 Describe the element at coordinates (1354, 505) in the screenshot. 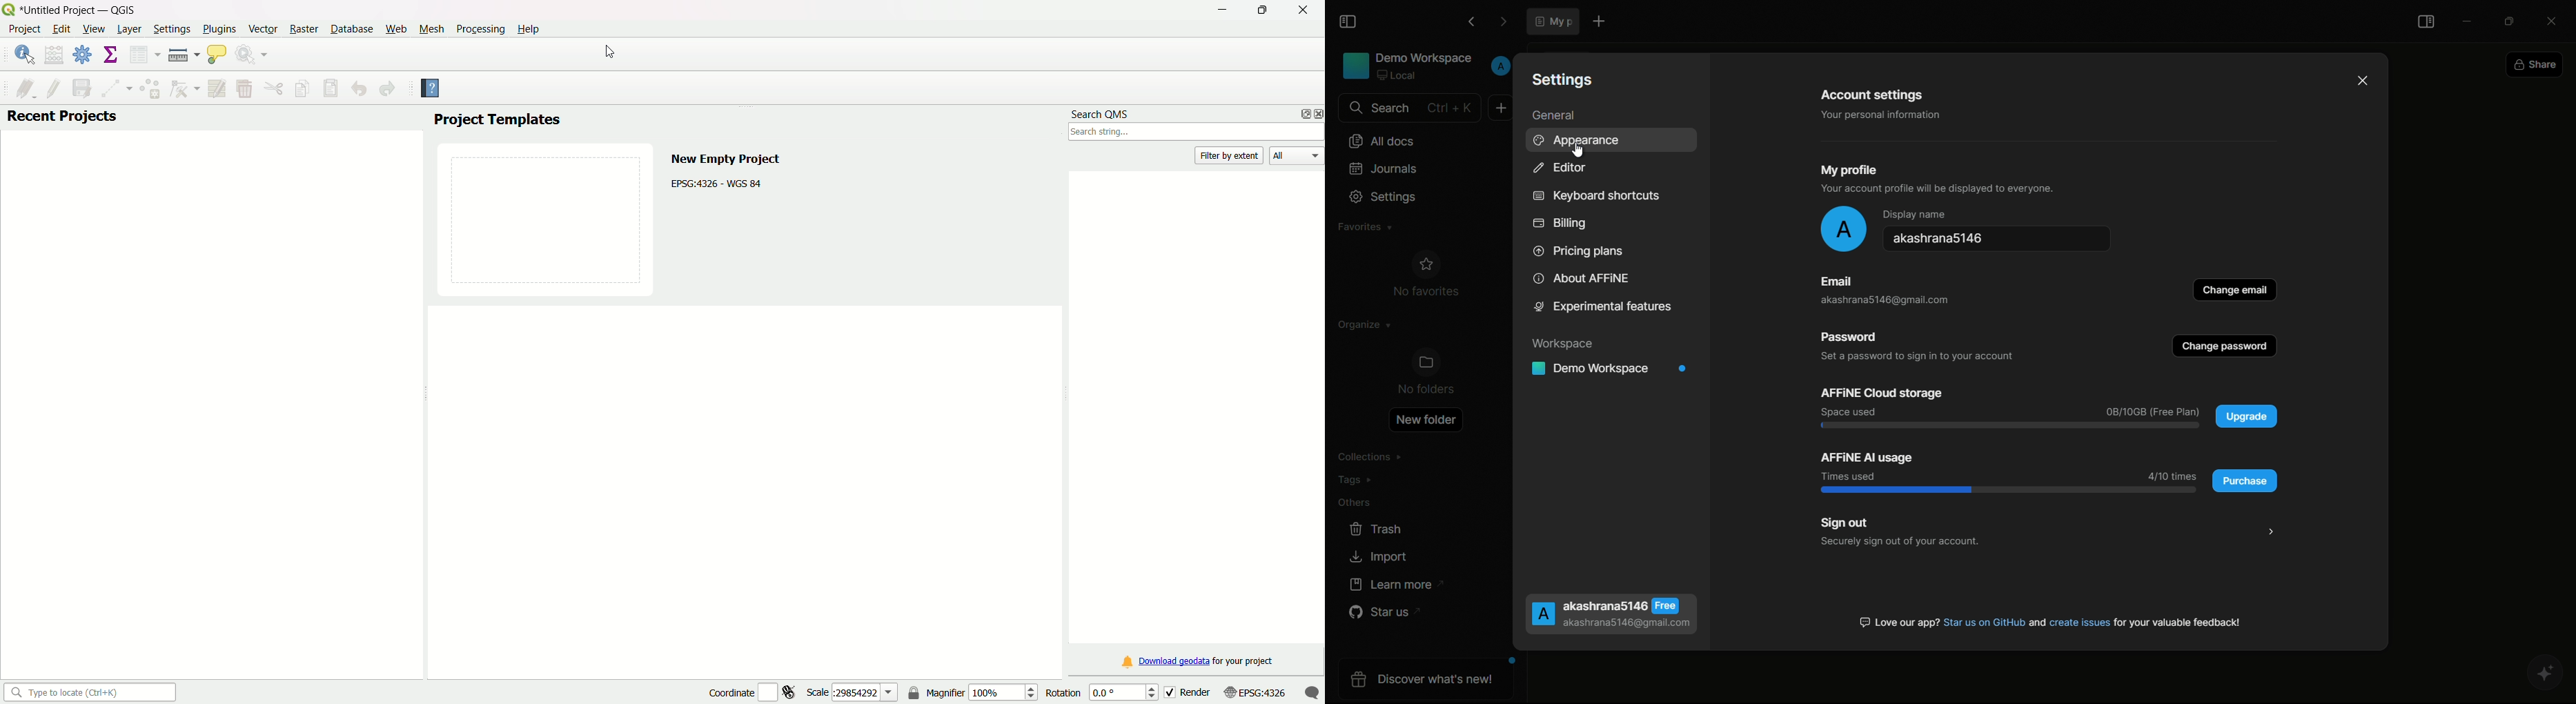

I see `others` at that location.